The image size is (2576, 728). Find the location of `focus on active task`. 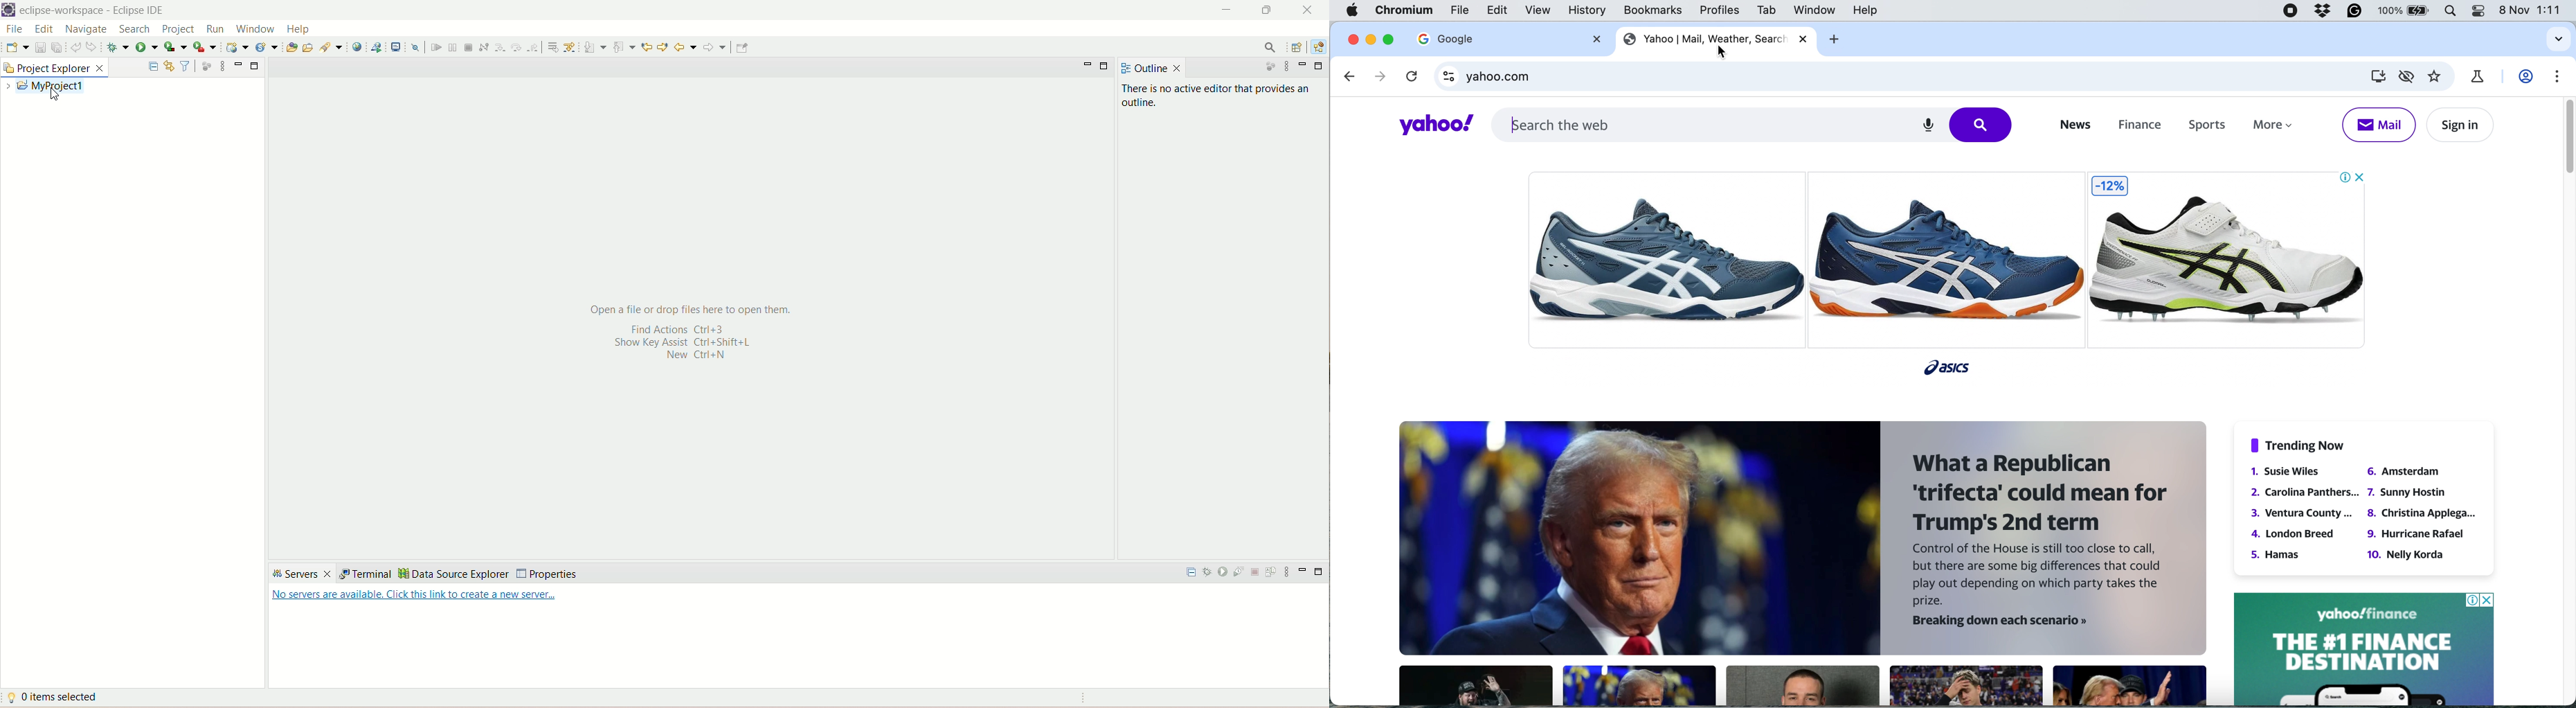

focus on active task is located at coordinates (205, 65).